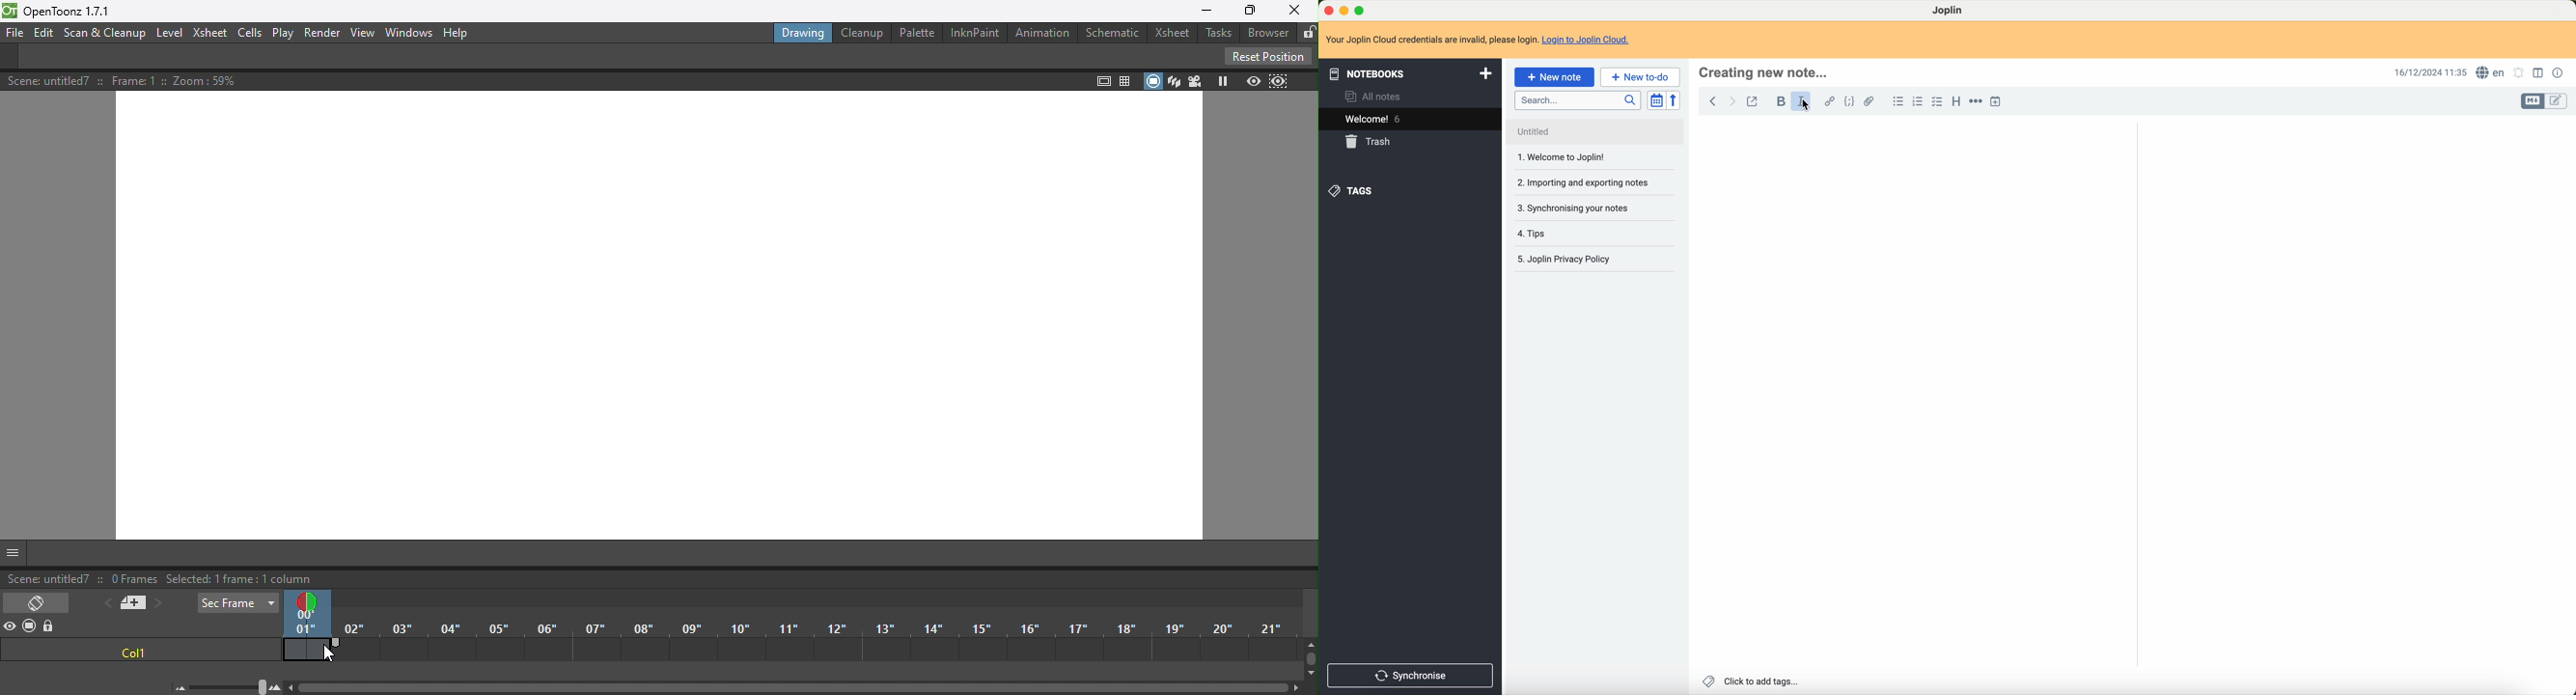 The image size is (2576, 700). Describe the element at coordinates (2491, 73) in the screenshot. I see `language` at that location.